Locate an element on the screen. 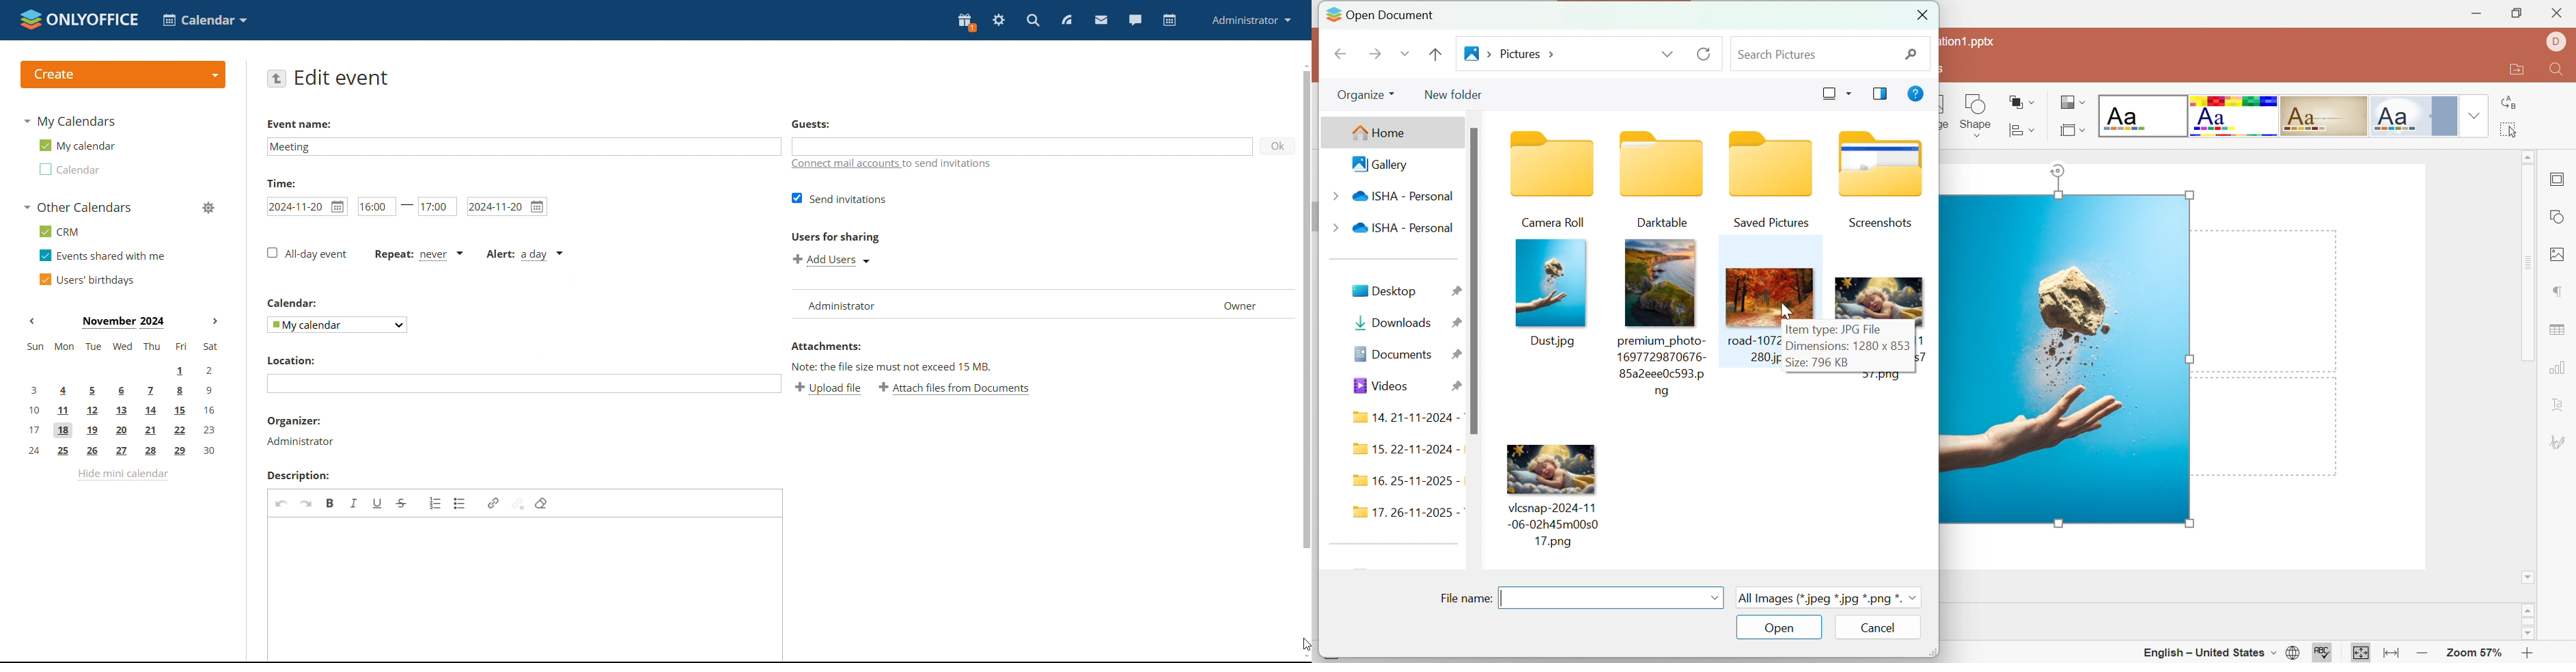  Select slide layout is located at coordinates (2072, 129).